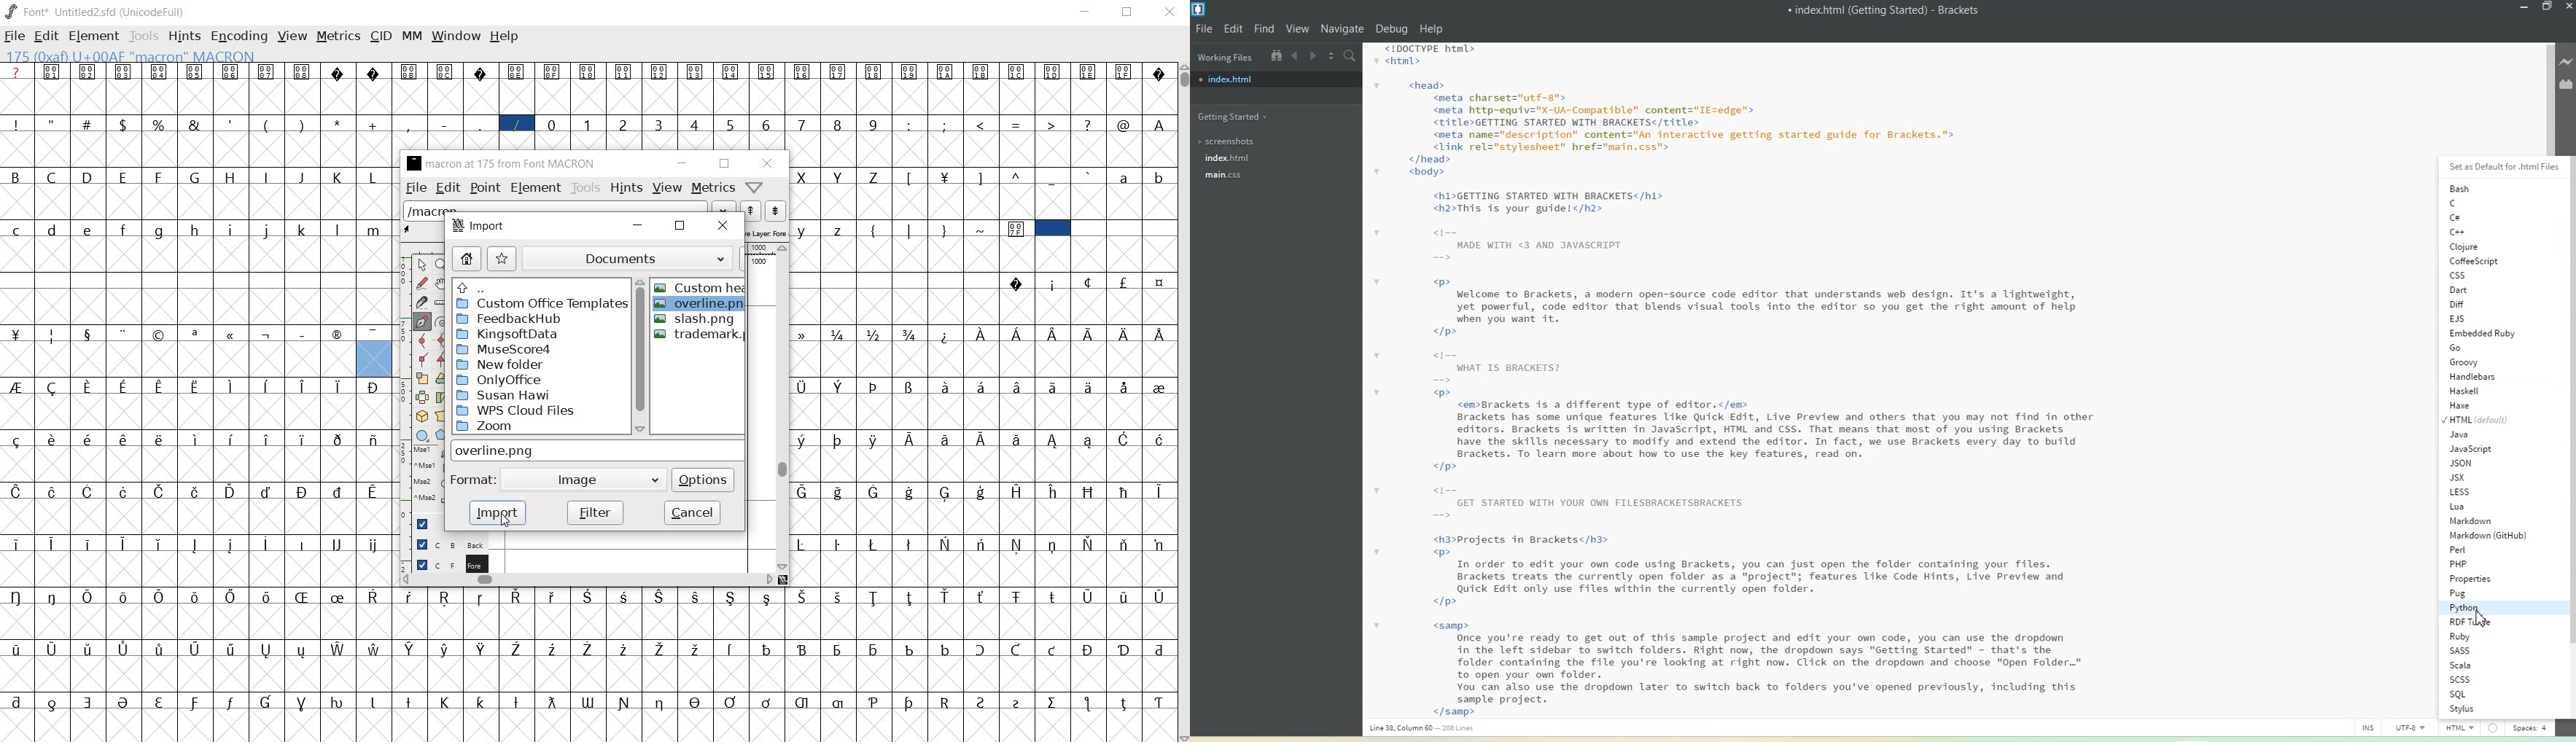  Describe the element at coordinates (2489, 680) in the screenshot. I see `SCSS` at that location.